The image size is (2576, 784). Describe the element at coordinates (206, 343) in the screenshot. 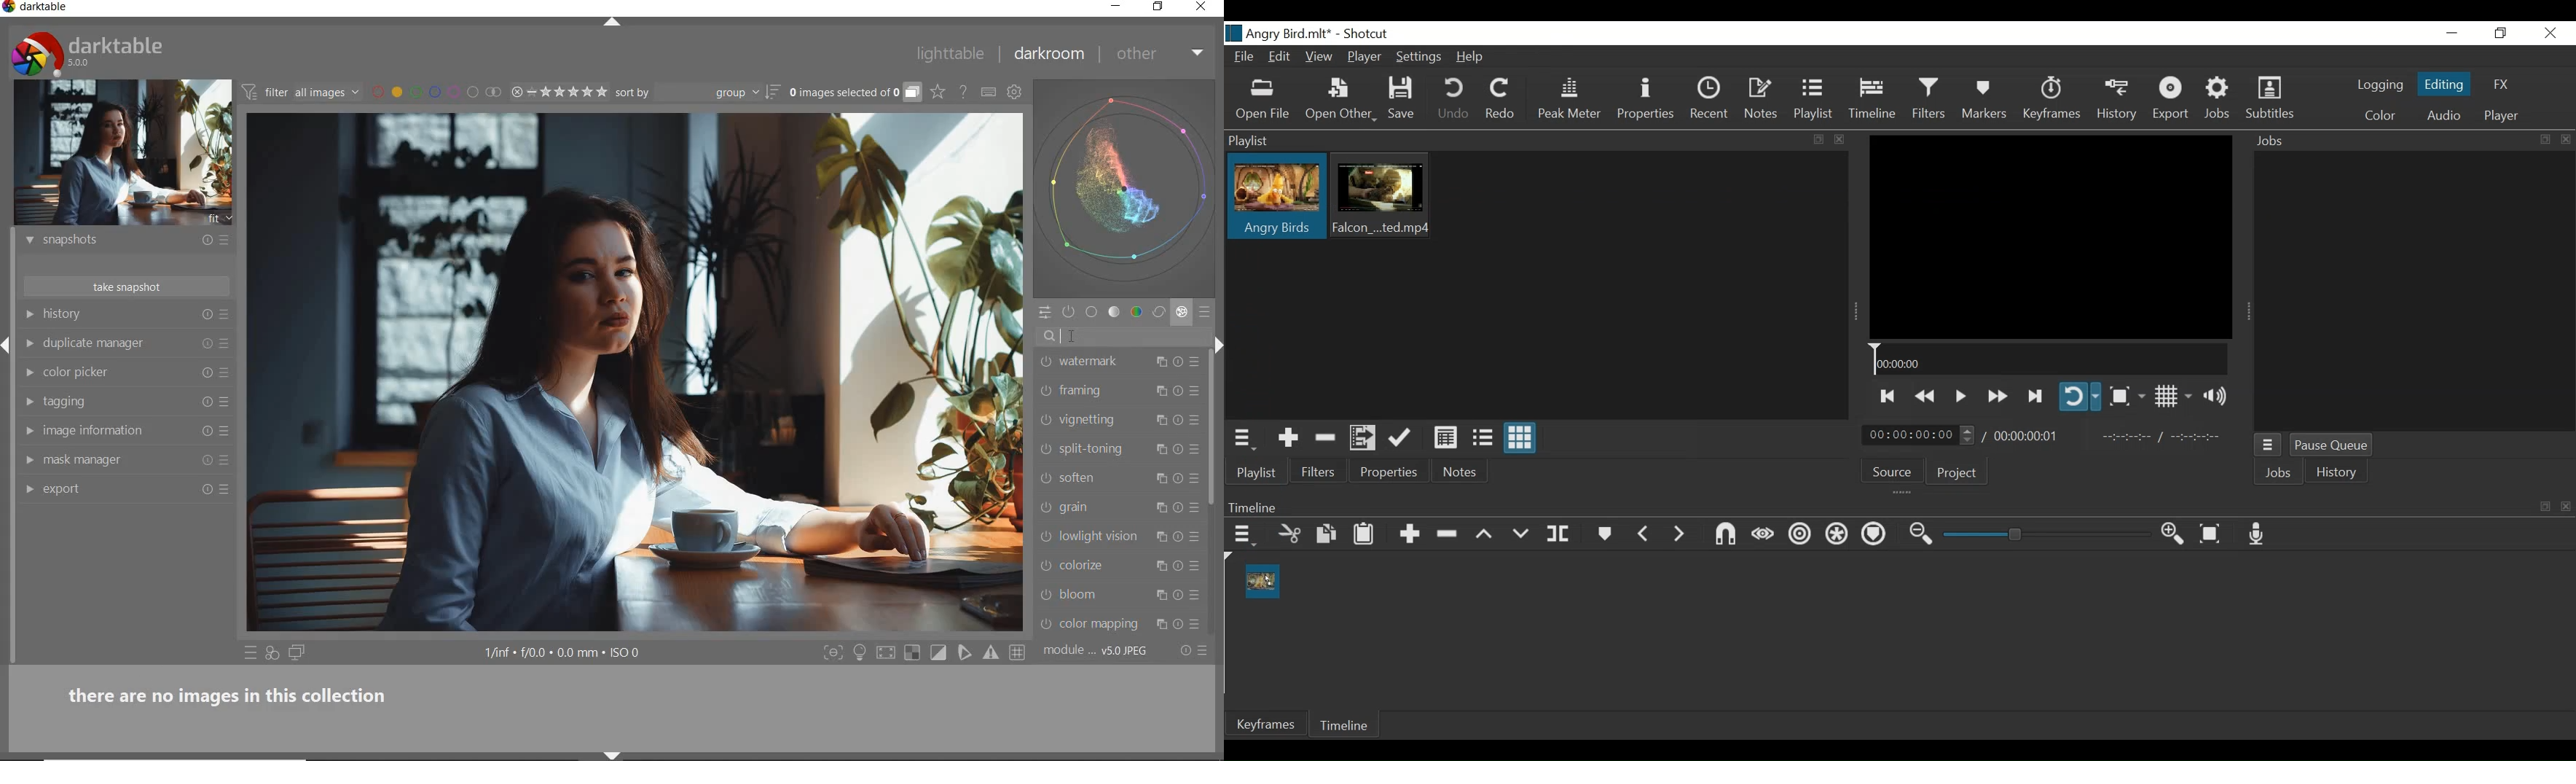

I see `reset` at that location.